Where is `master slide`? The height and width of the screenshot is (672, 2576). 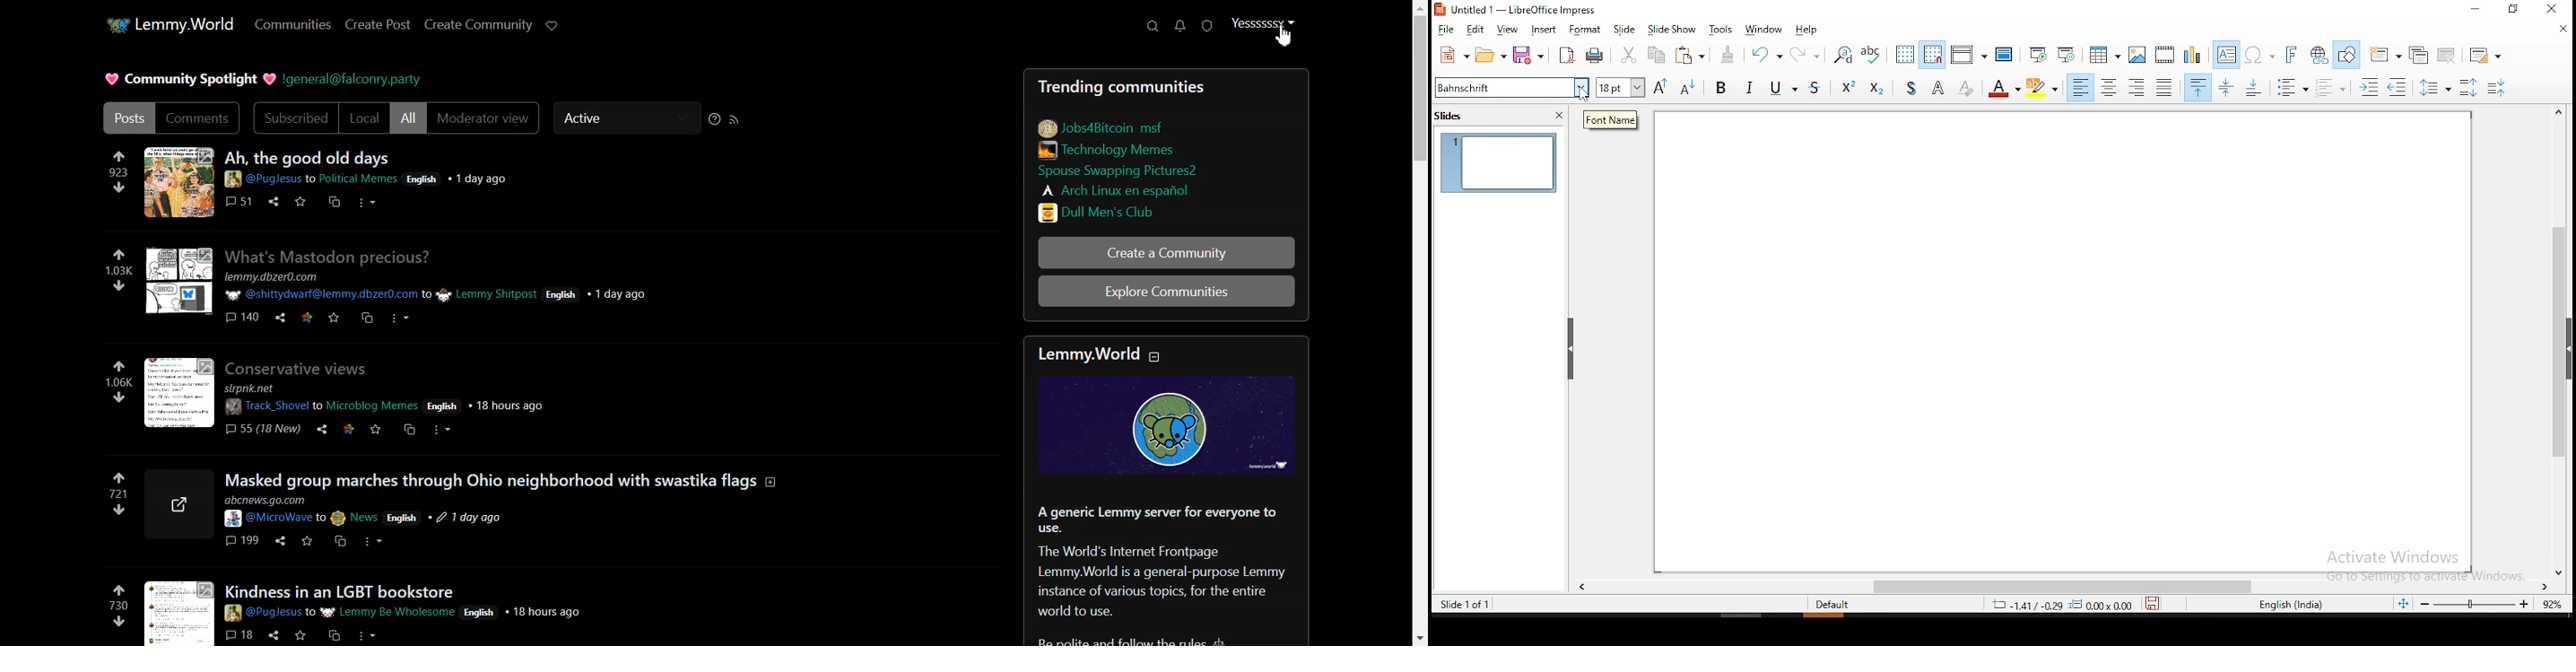
master slide is located at coordinates (2004, 55).